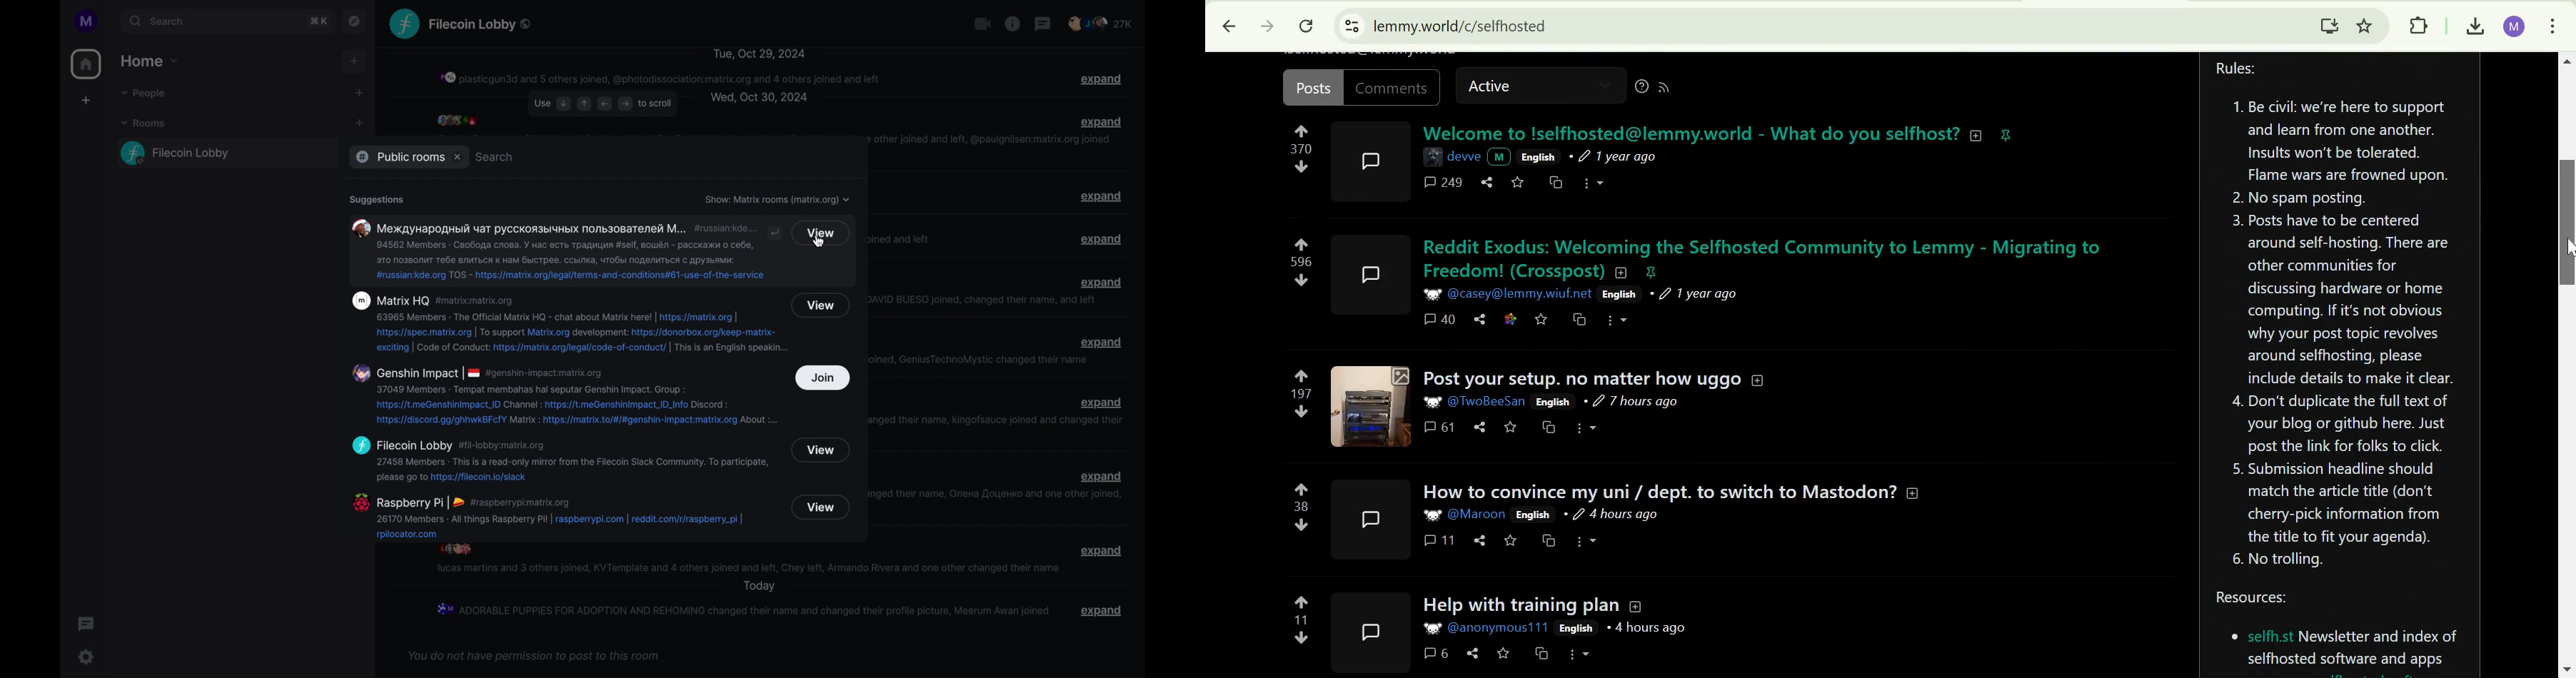  I want to click on save, so click(1511, 427).